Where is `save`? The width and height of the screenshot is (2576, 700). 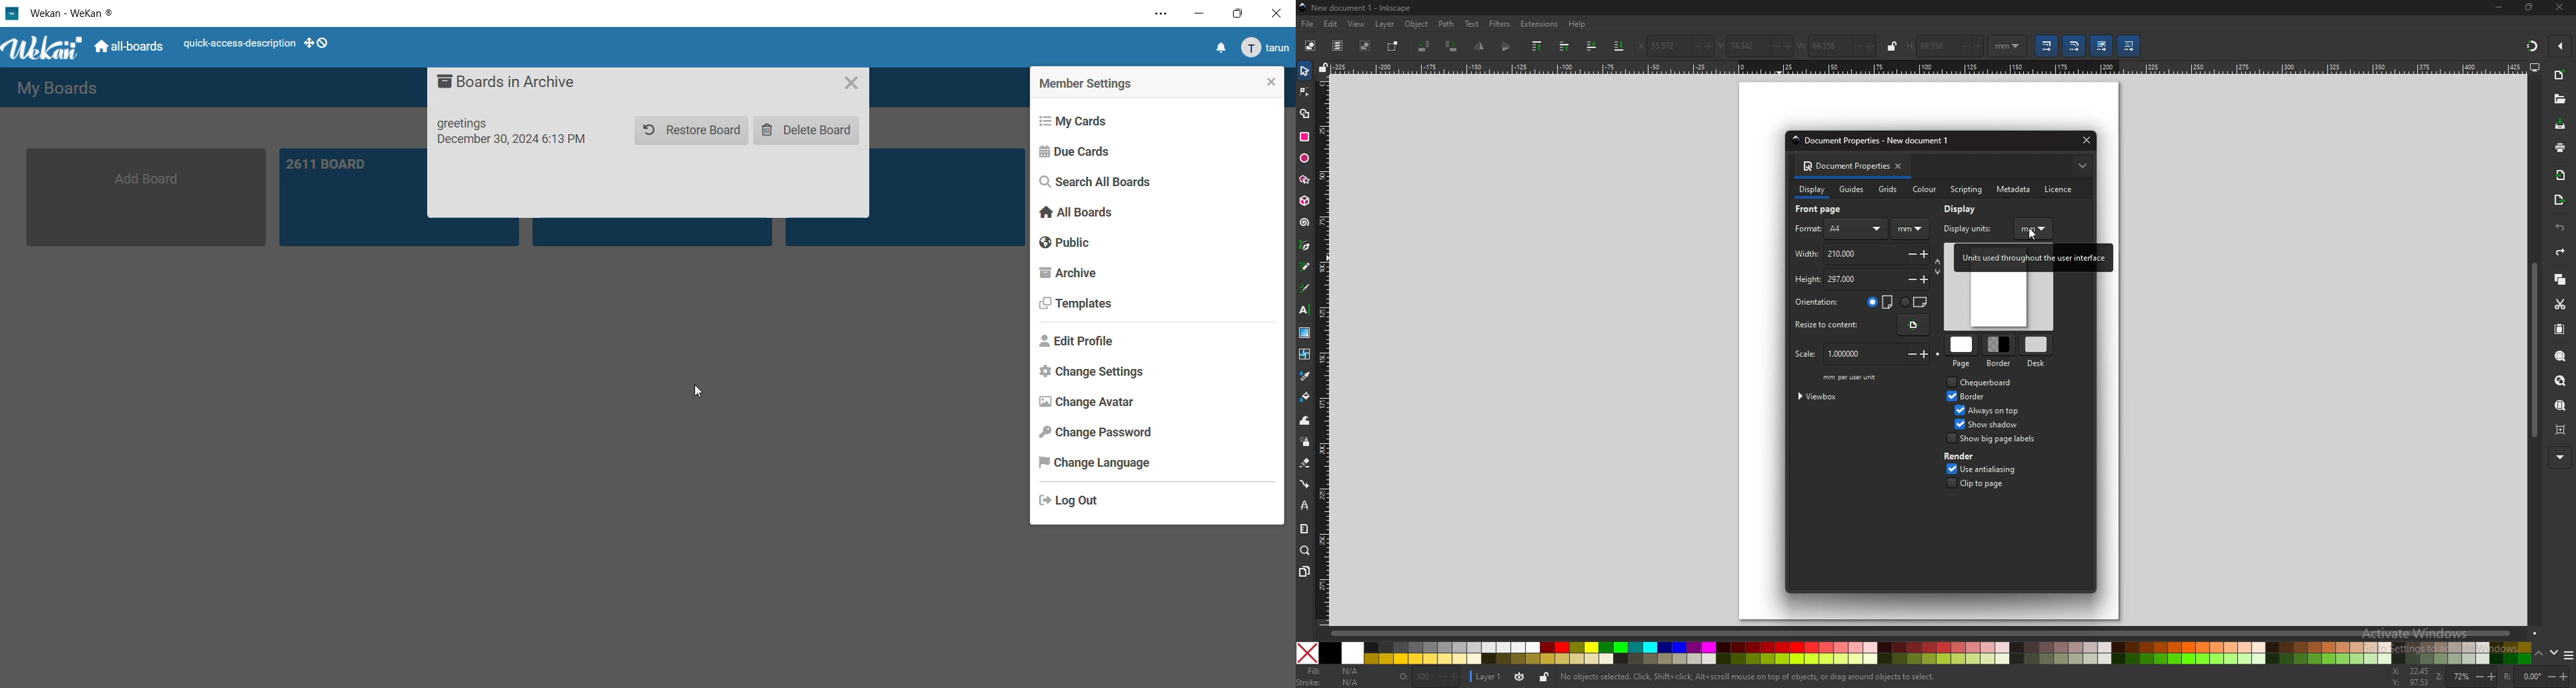
save is located at coordinates (2560, 124).